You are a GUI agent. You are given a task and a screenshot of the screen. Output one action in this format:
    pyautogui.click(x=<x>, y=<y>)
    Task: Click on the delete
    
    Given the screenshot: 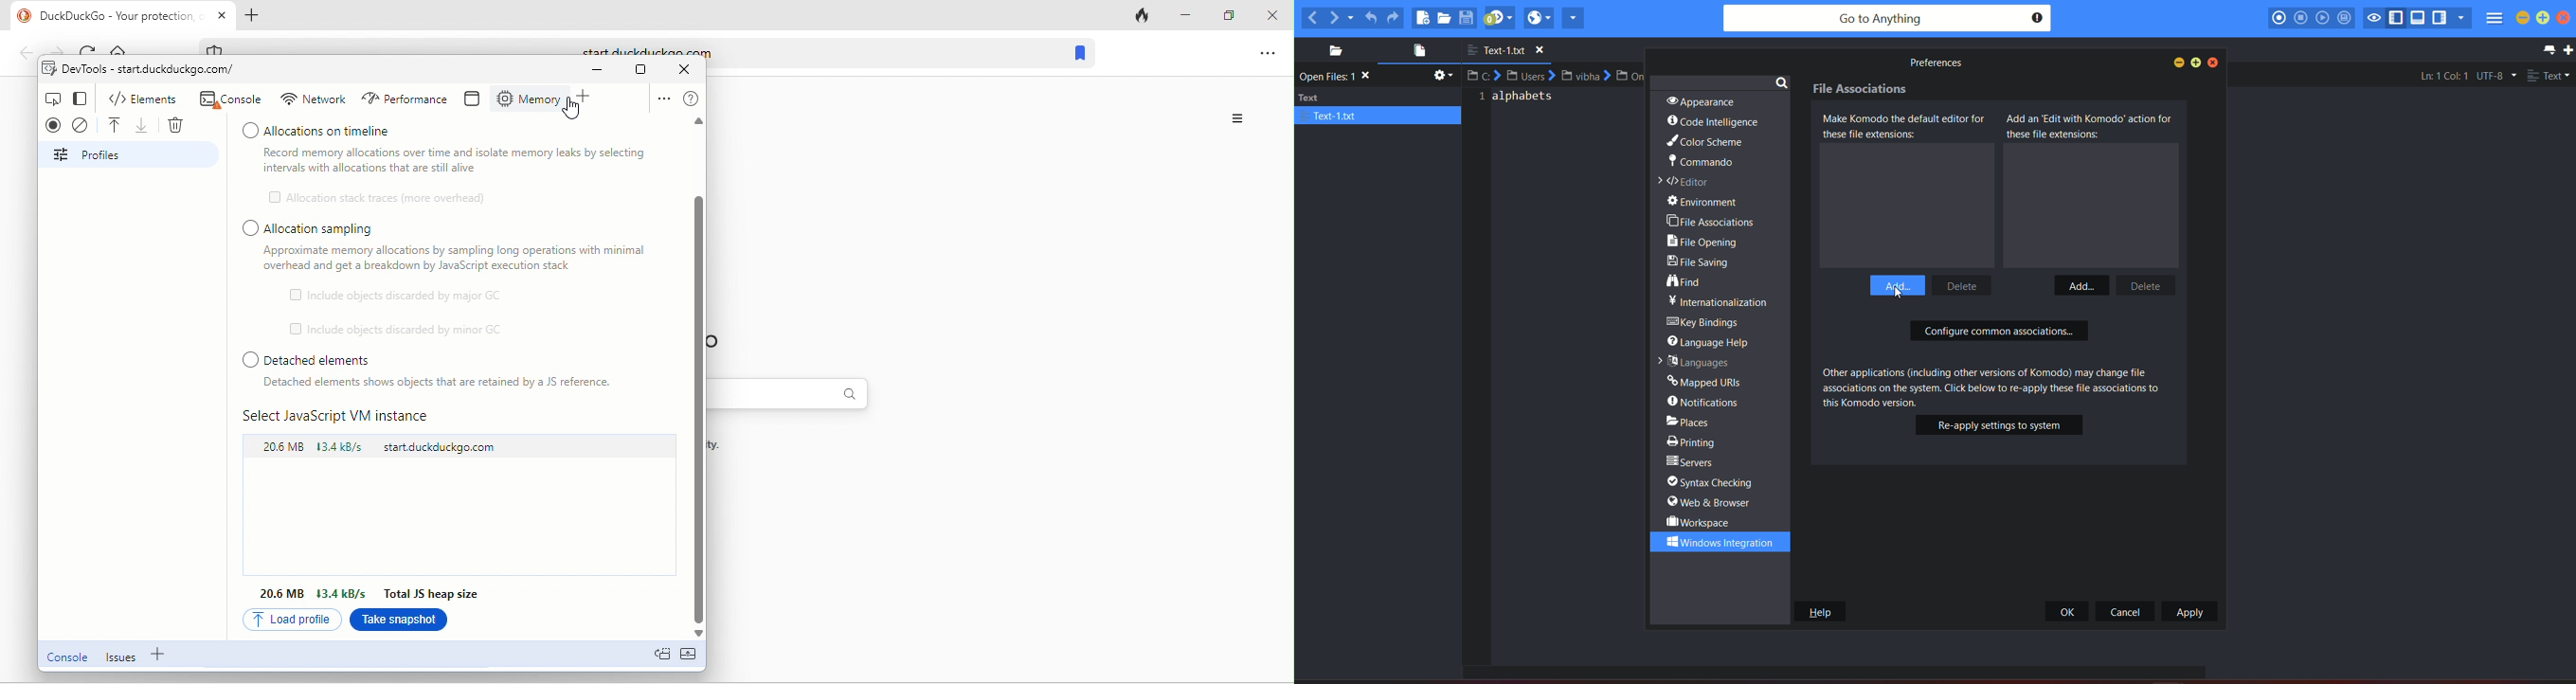 What is the action you would take?
    pyautogui.click(x=174, y=123)
    